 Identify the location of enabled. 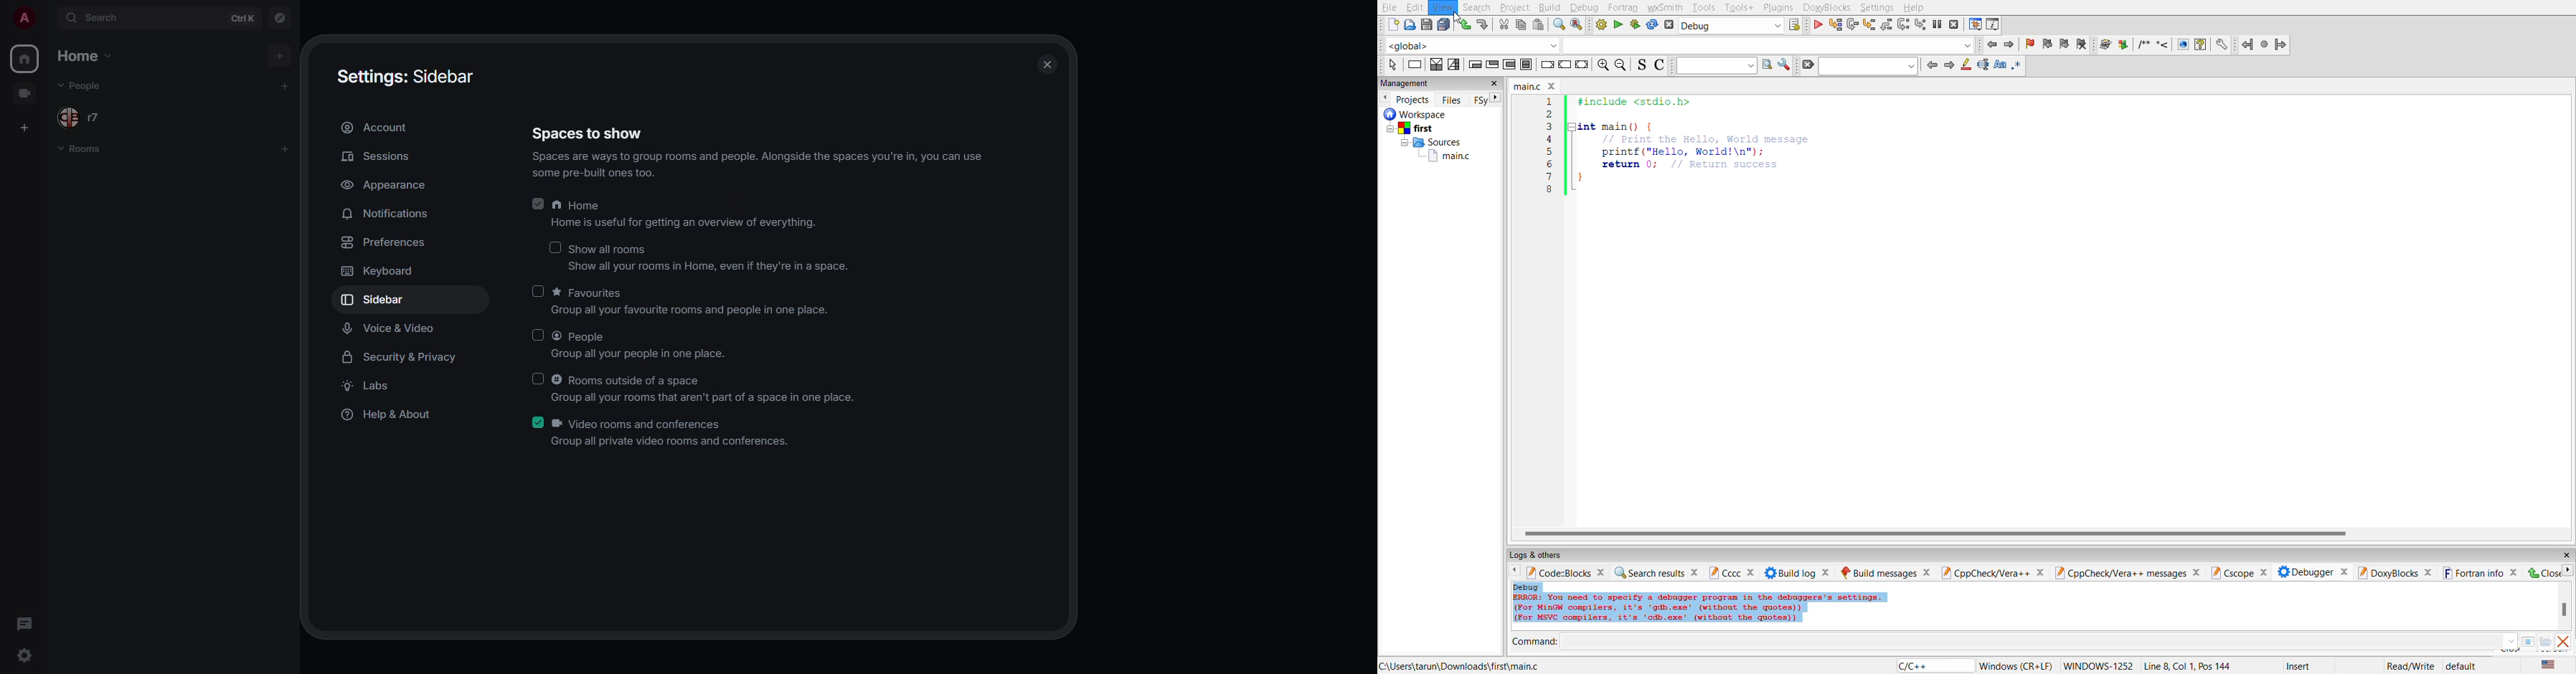
(542, 423).